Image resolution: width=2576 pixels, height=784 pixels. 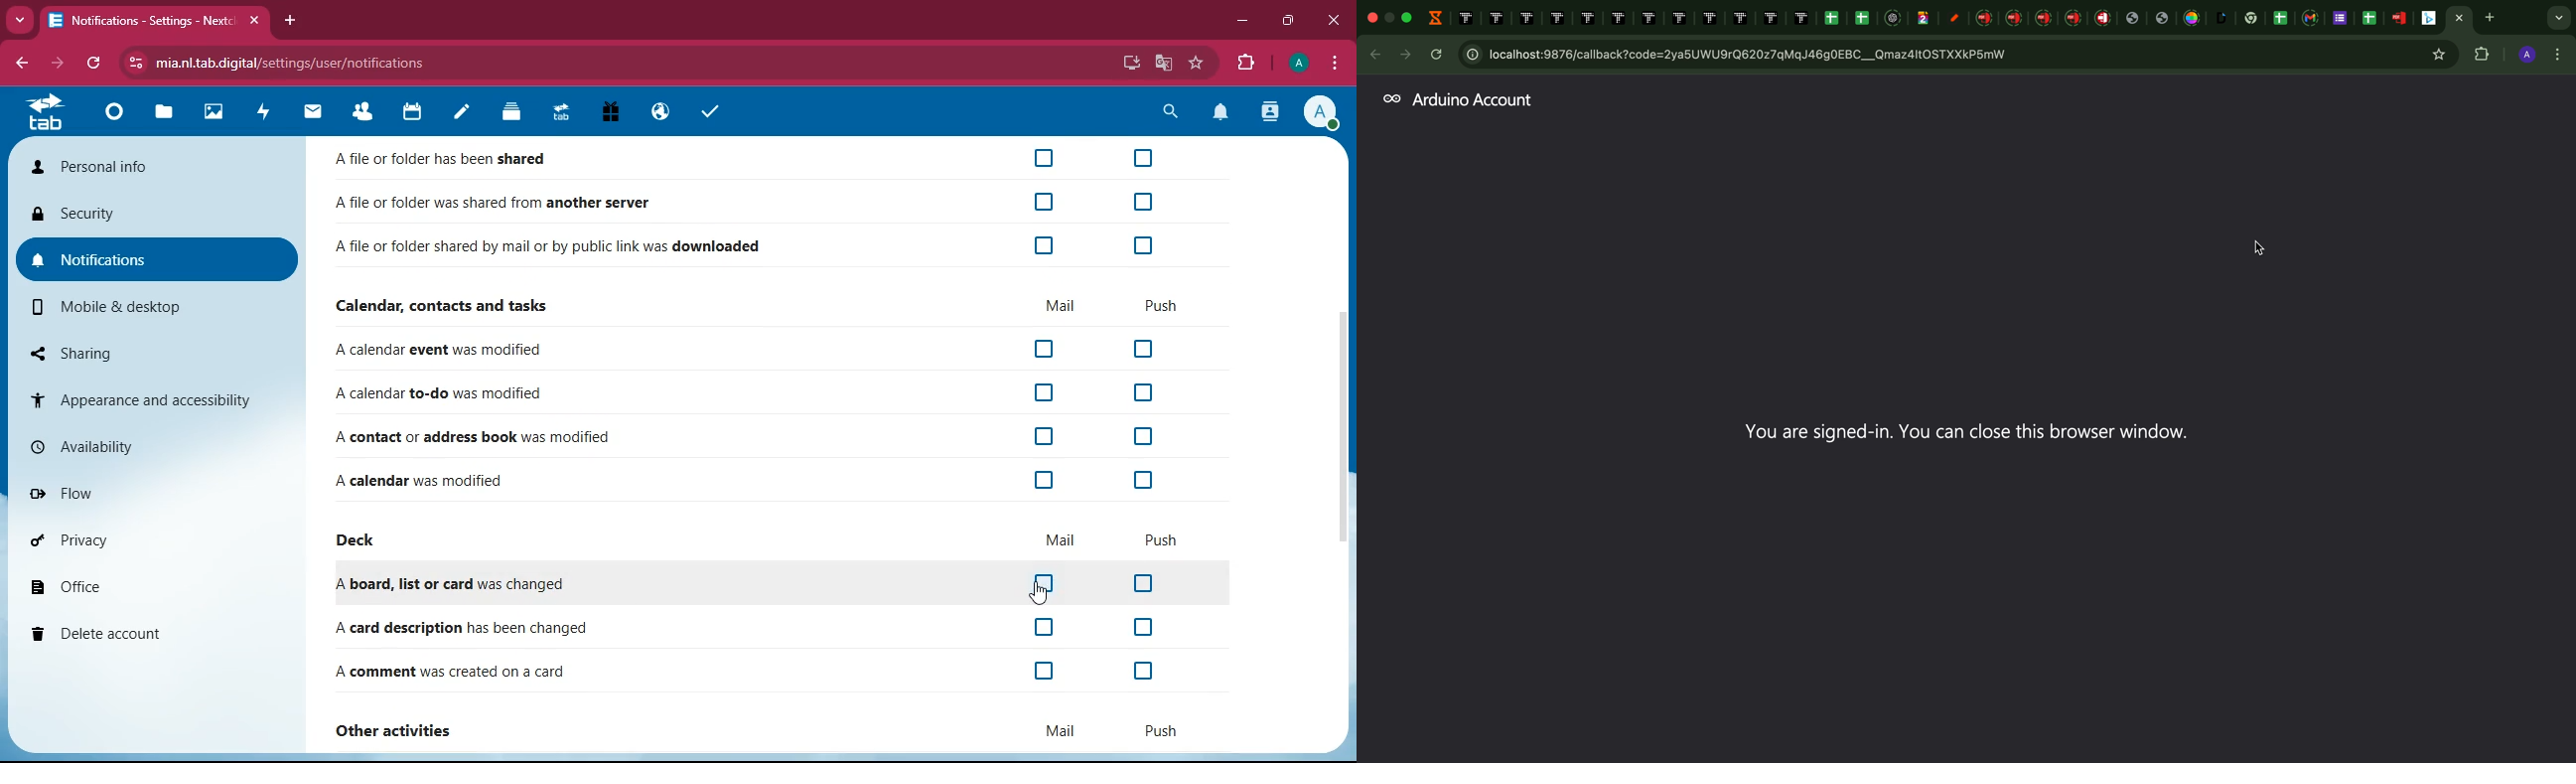 What do you see at coordinates (1141, 623) in the screenshot?
I see `off` at bounding box center [1141, 623].